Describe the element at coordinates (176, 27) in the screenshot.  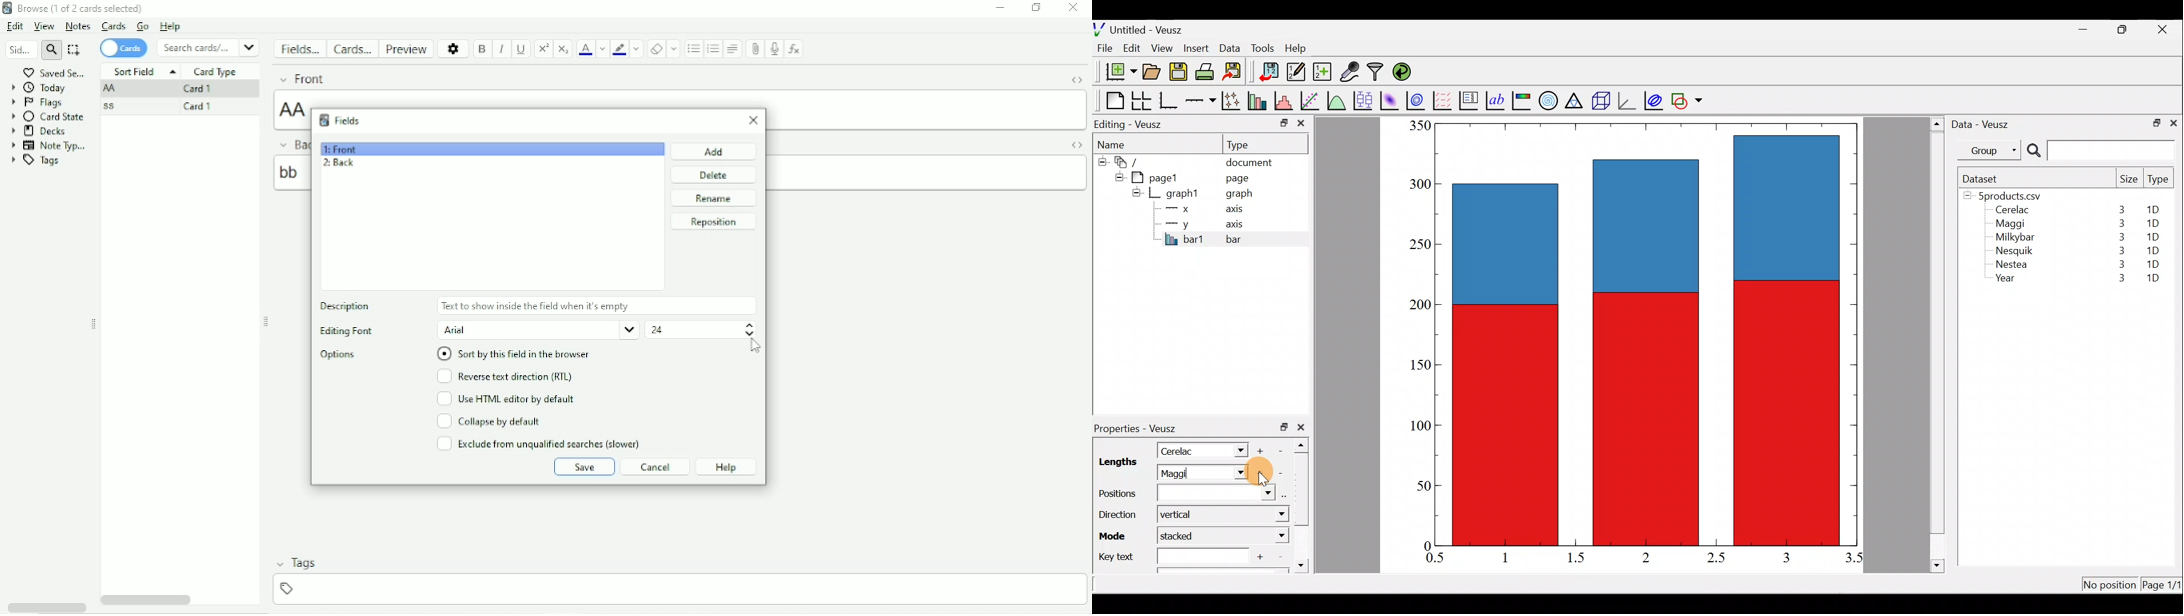
I see `Help` at that location.